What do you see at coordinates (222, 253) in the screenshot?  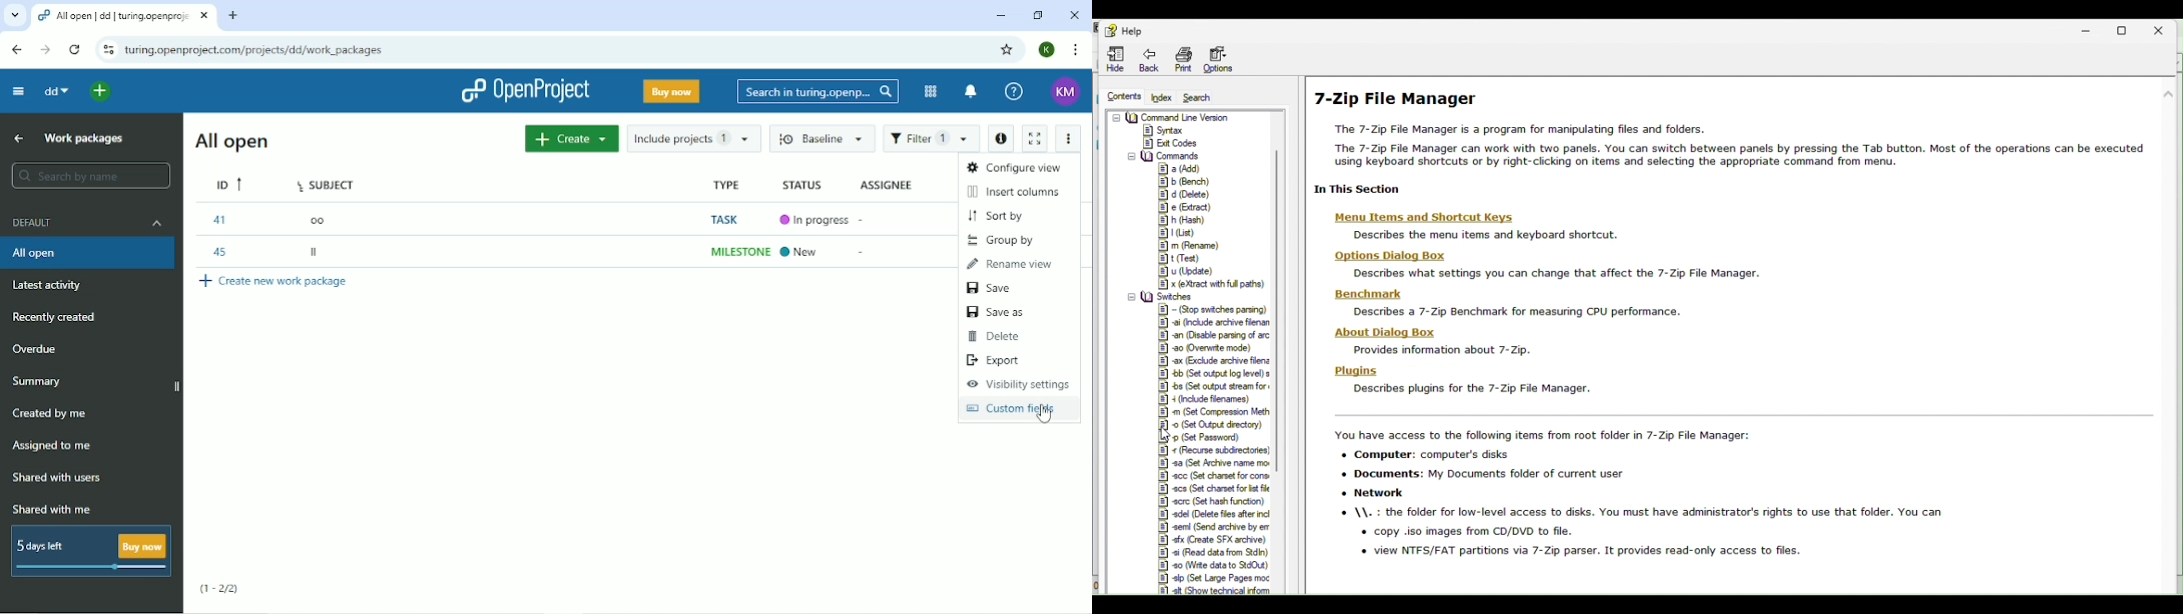 I see `45` at bounding box center [222, 253].